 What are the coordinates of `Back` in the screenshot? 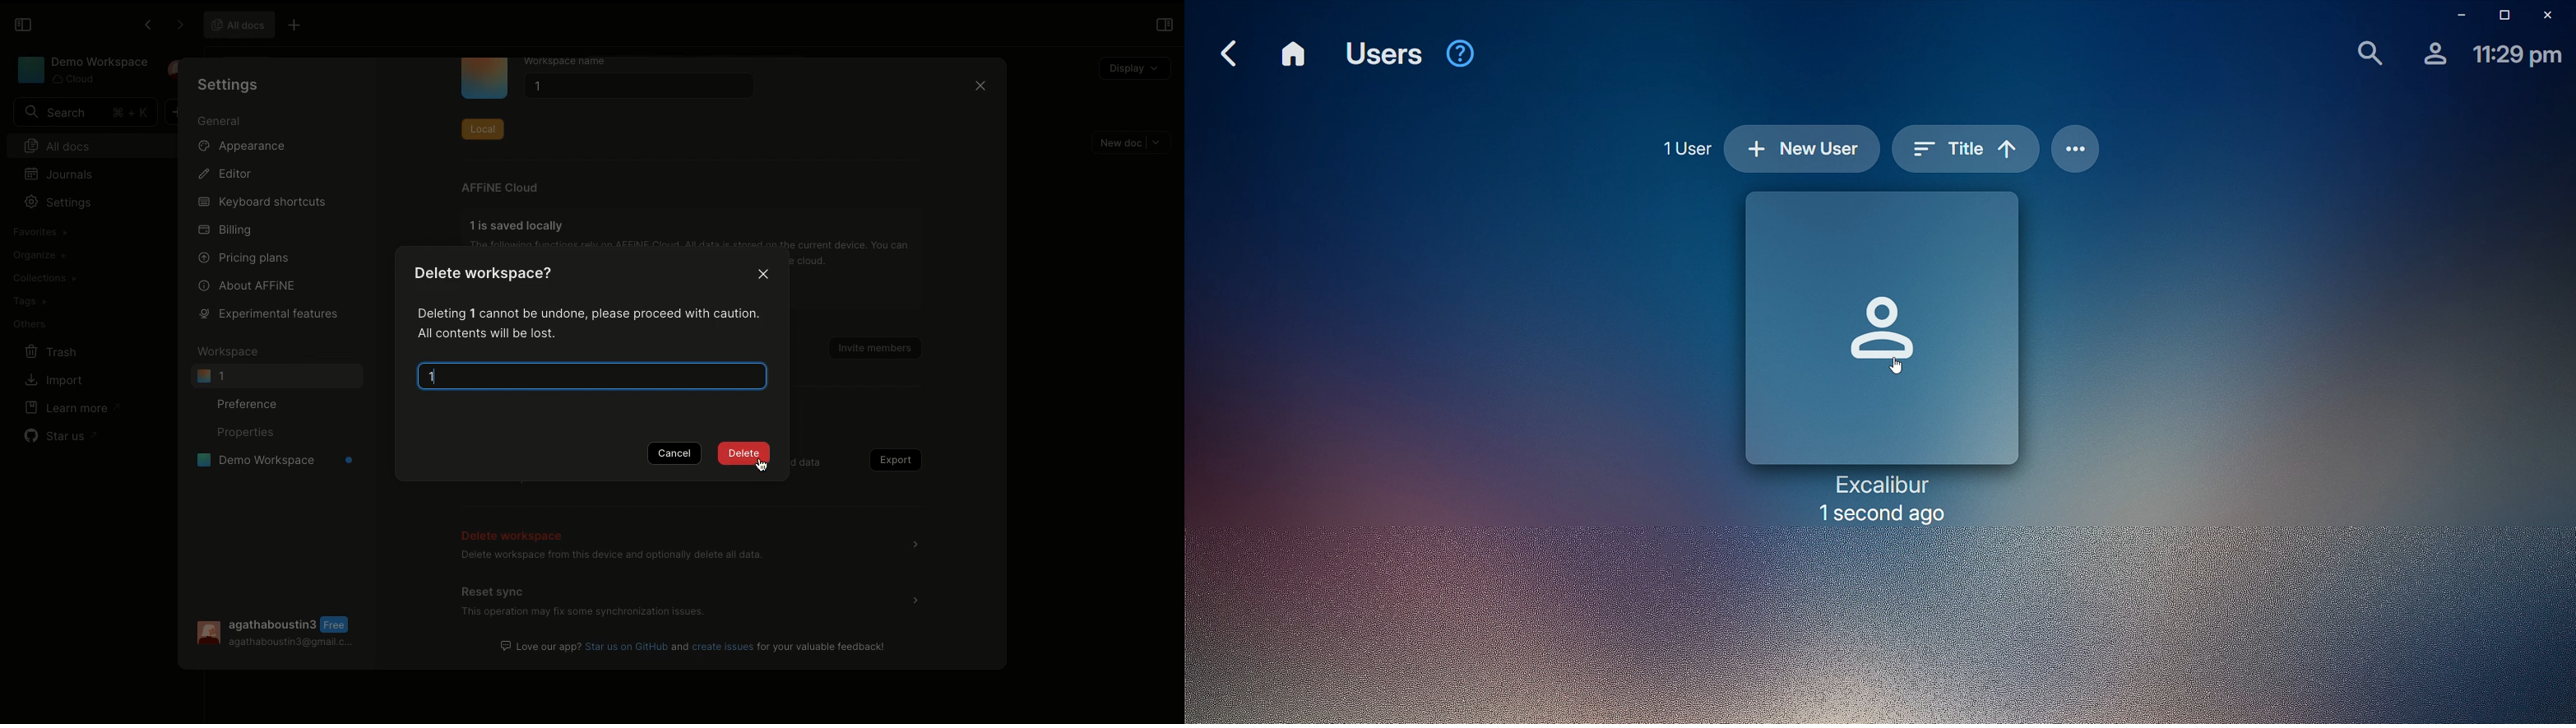 It's located at (1229, 52).